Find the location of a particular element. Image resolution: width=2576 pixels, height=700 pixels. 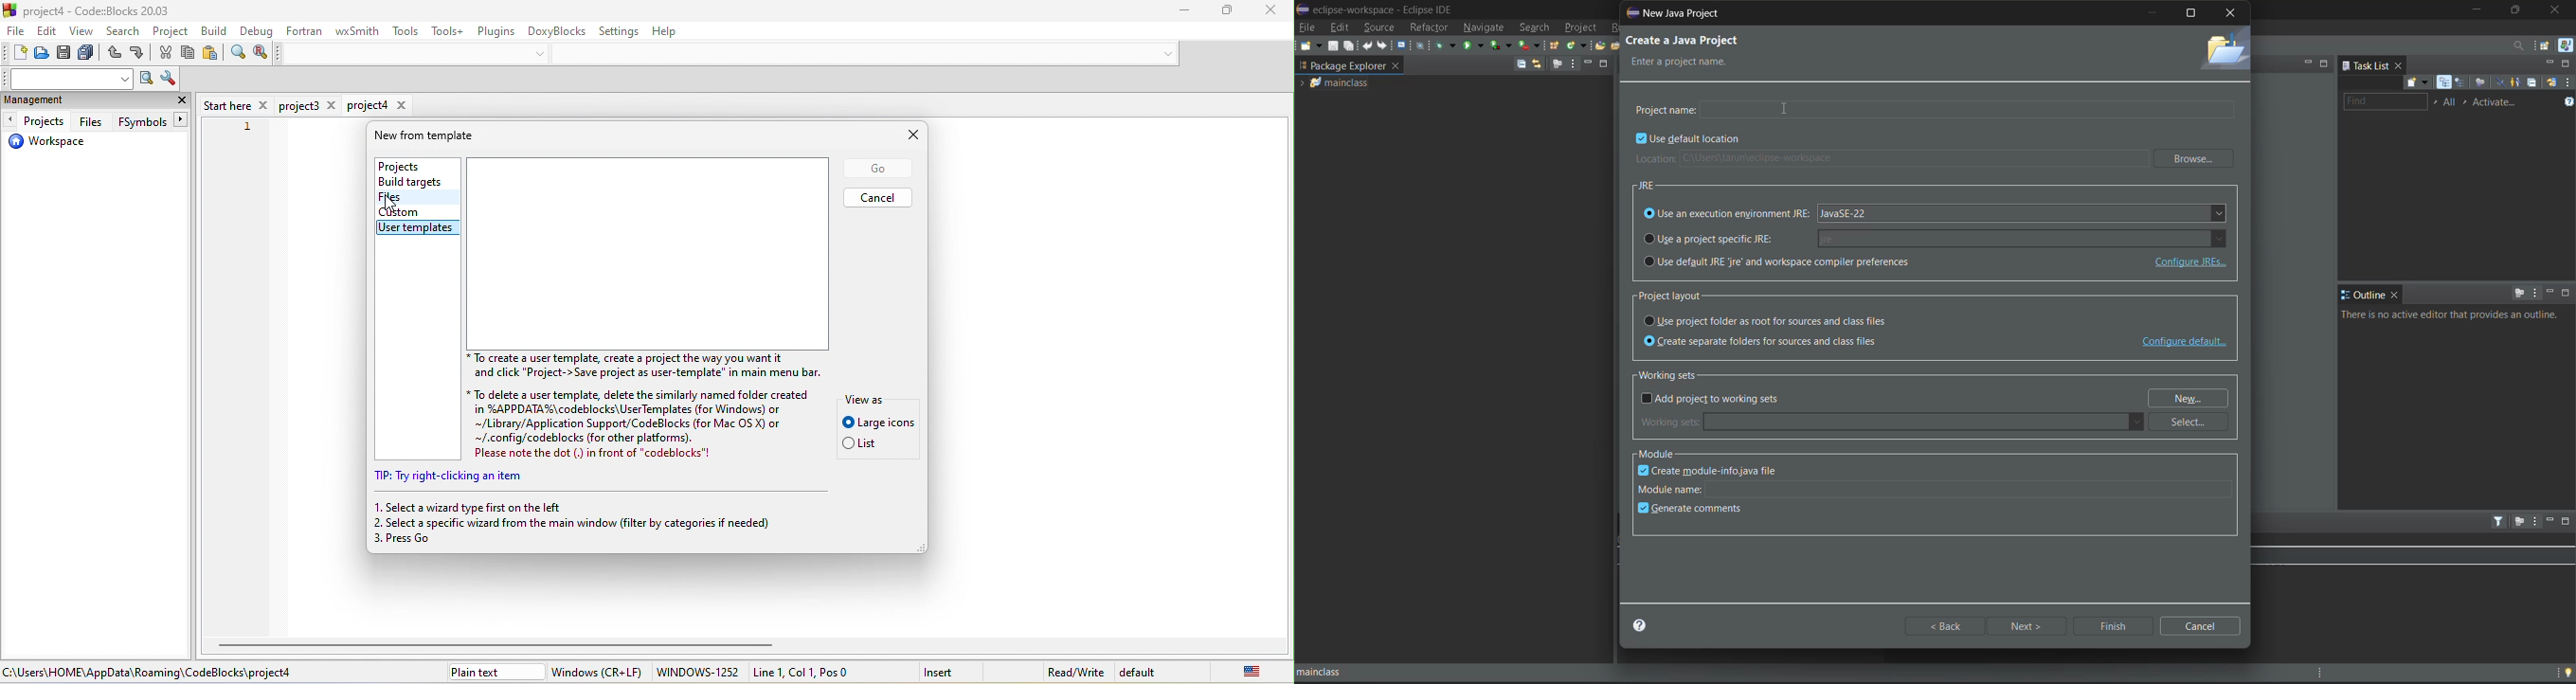

line 1, col 1, Pos0 is located at coordinates (823, 672).